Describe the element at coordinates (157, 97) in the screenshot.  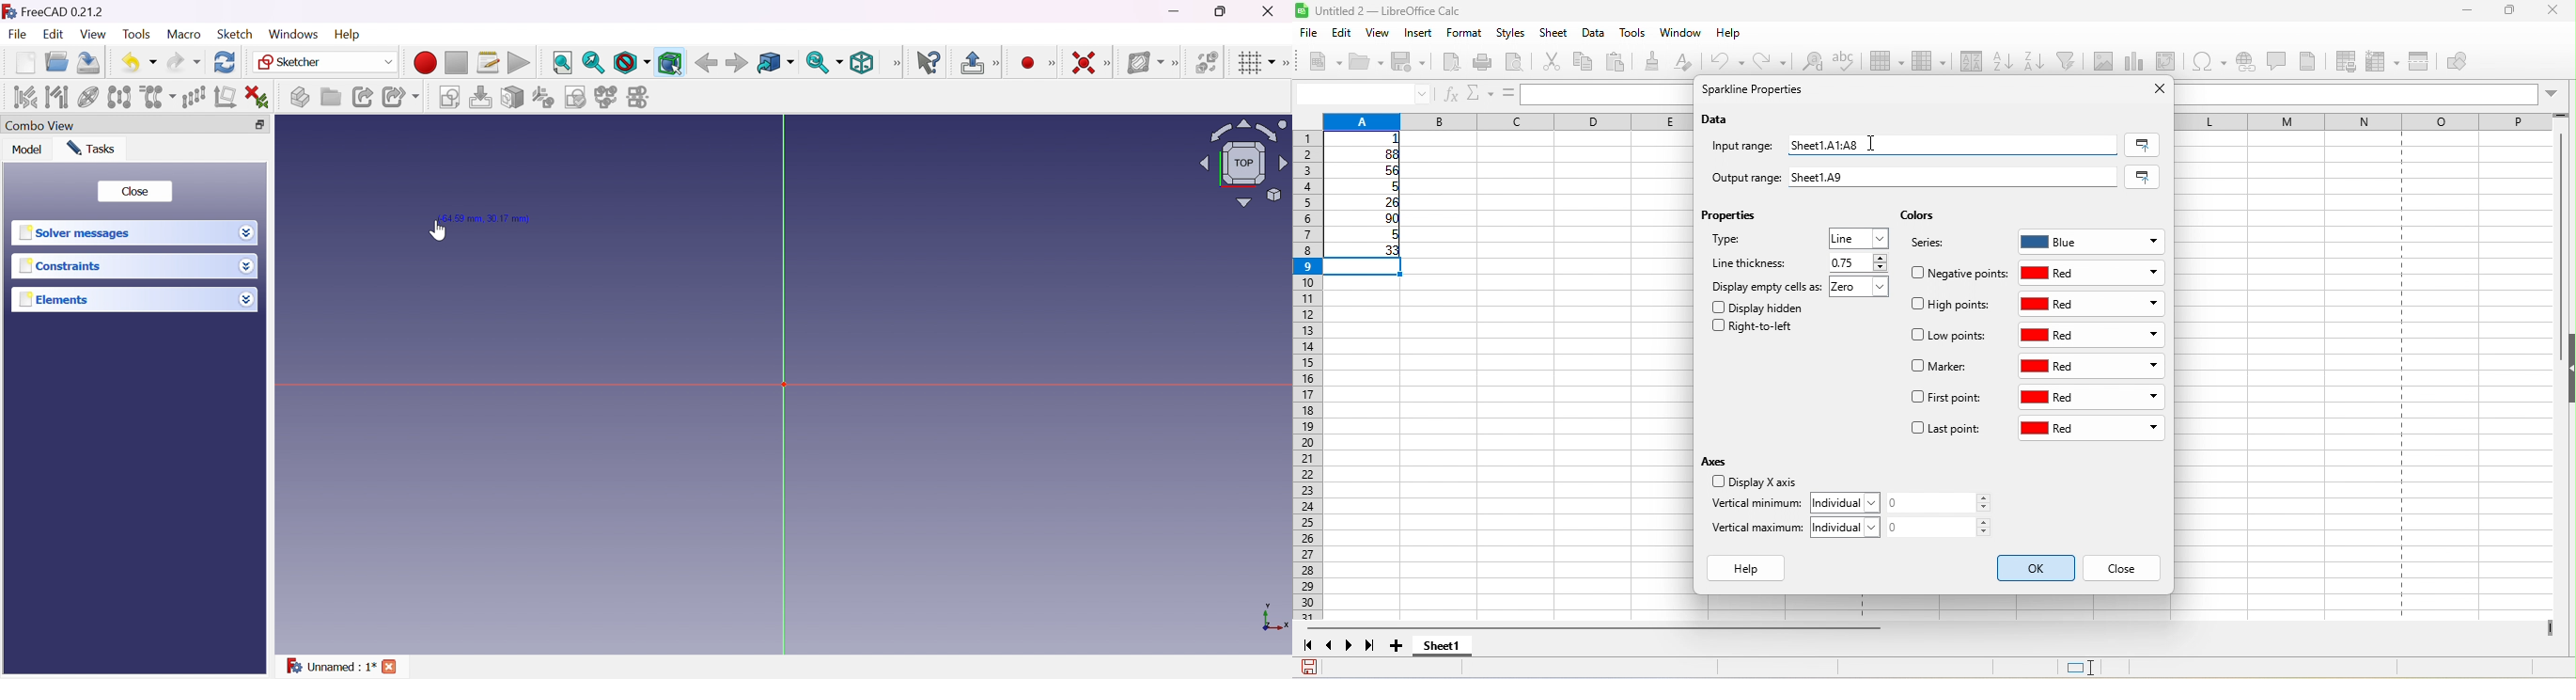
I see `Clone` at that location.